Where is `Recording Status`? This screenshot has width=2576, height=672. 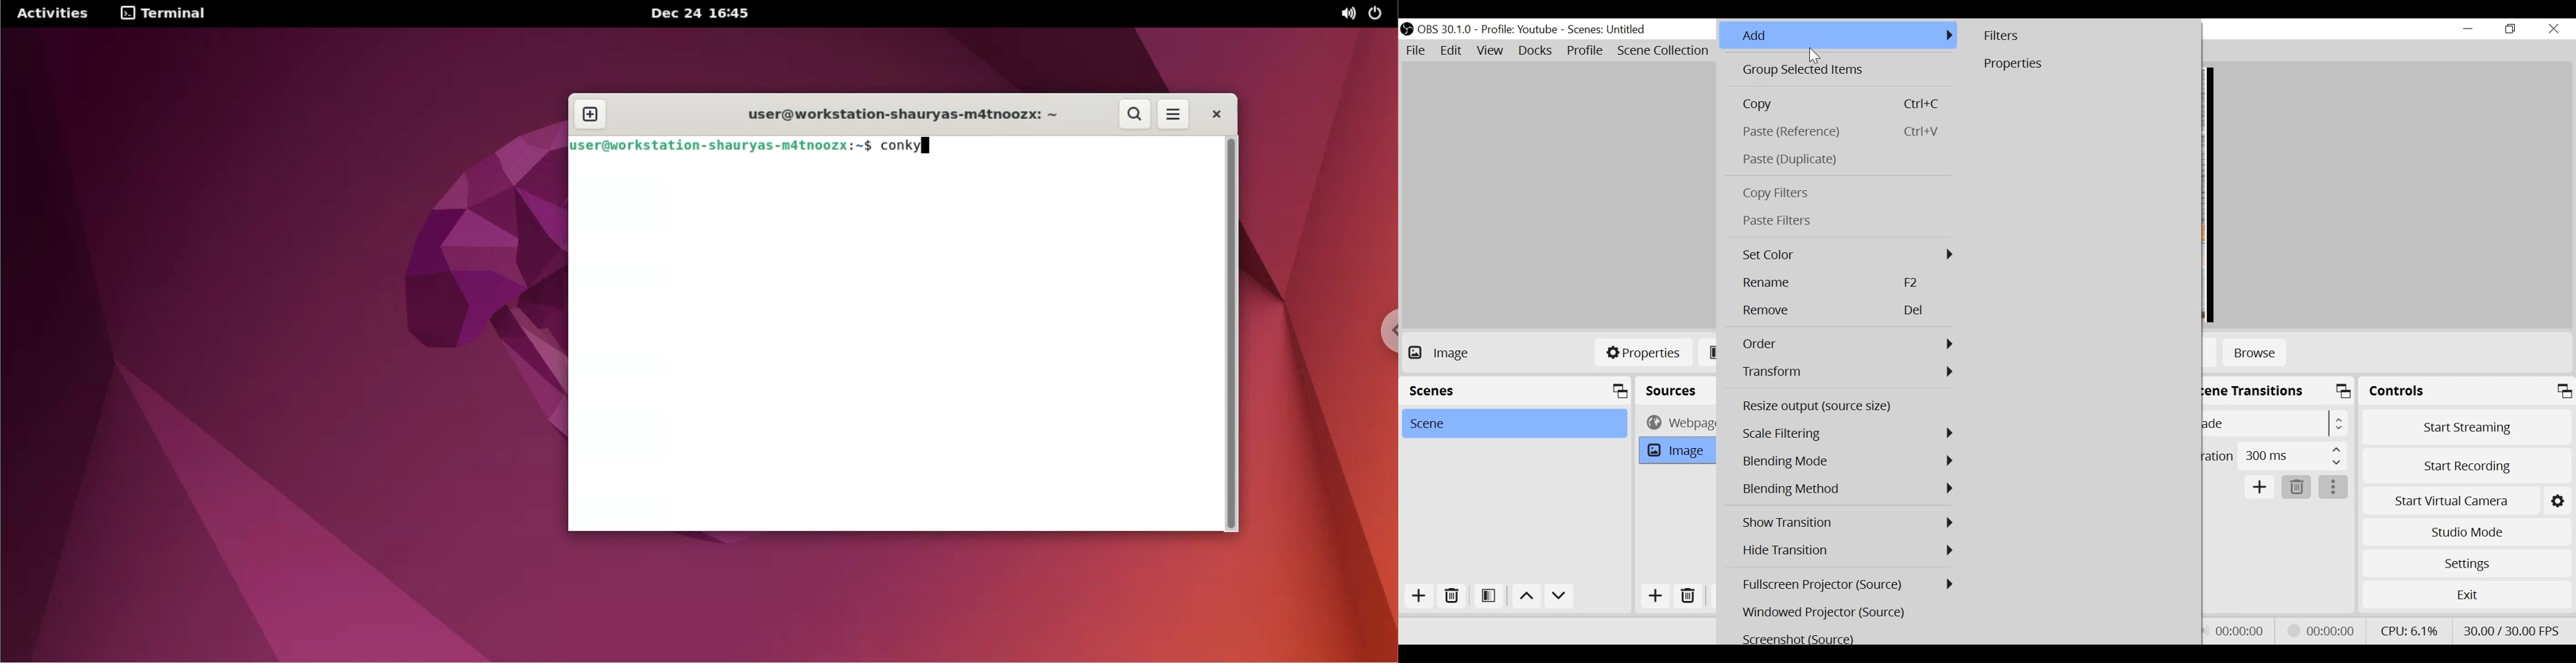 Recording Status is located at coordinates (2325, 629).